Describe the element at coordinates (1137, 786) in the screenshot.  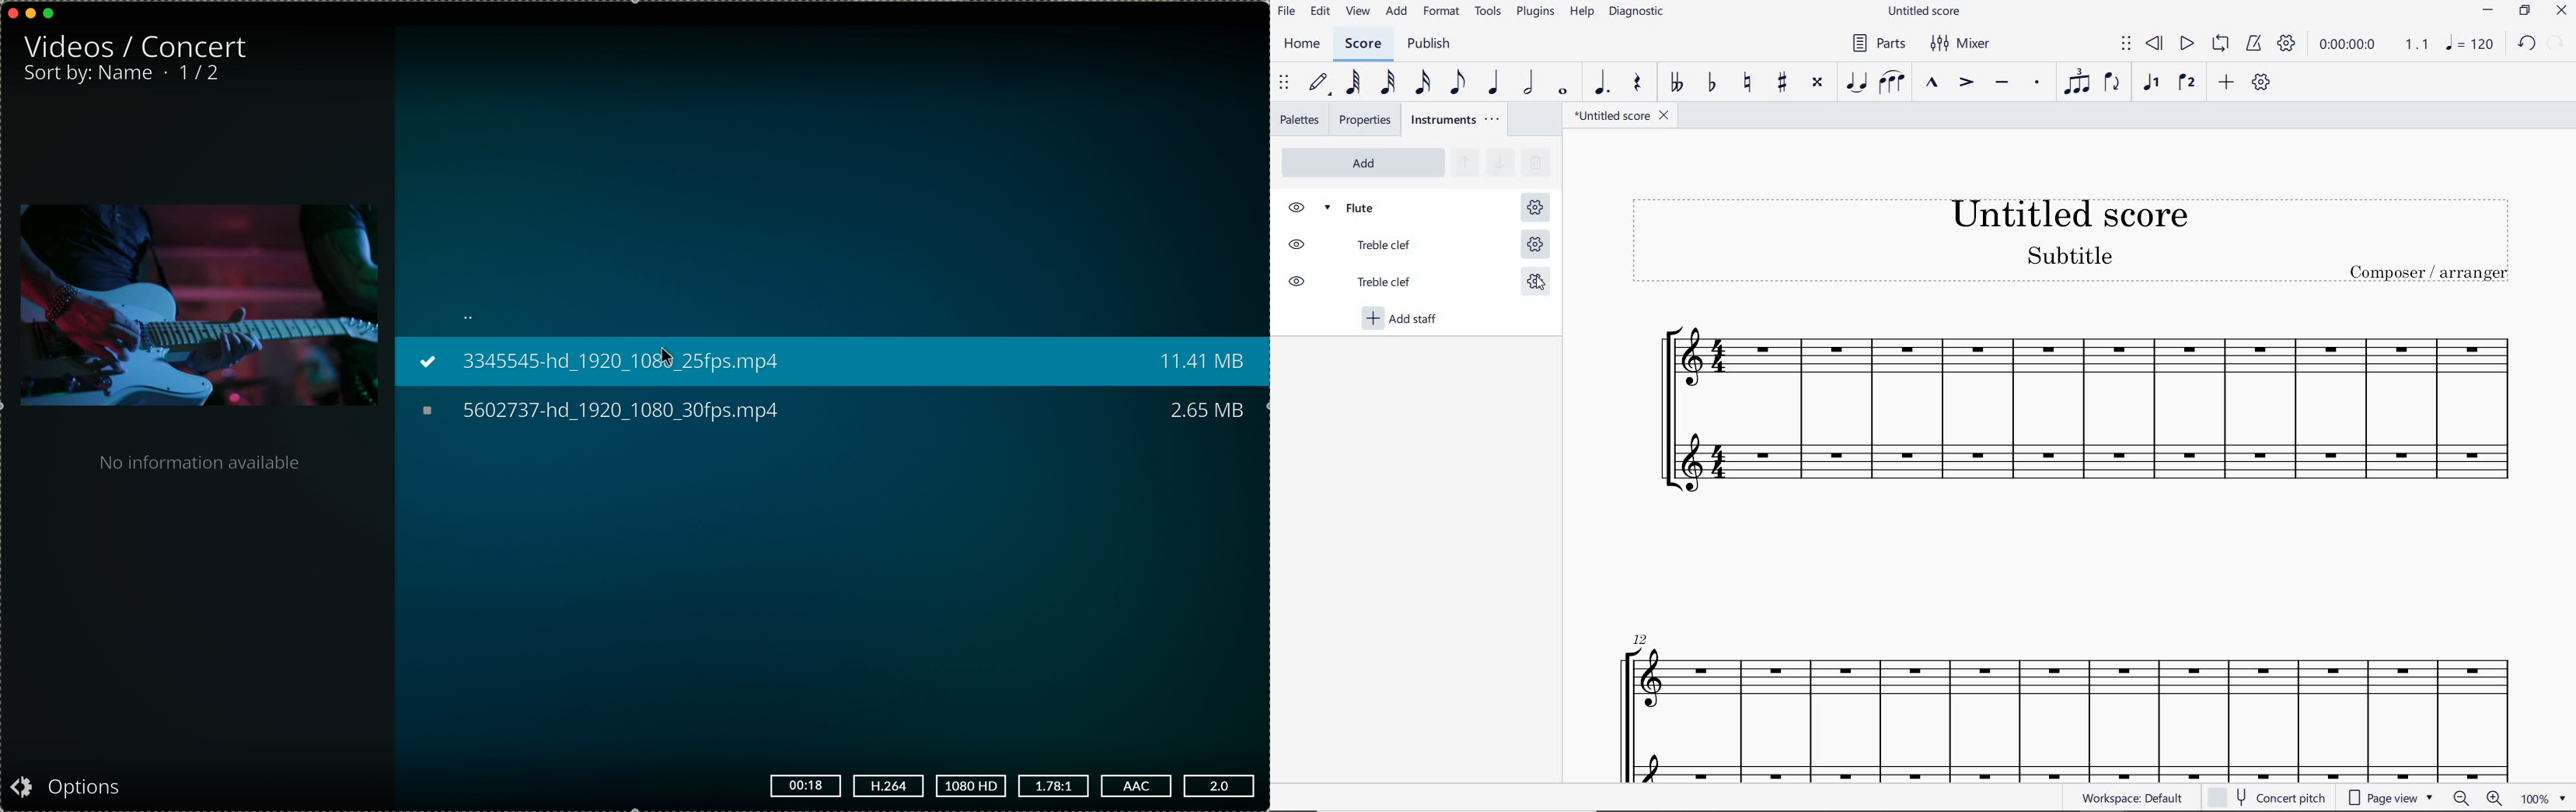
I see `AAC` at that location.